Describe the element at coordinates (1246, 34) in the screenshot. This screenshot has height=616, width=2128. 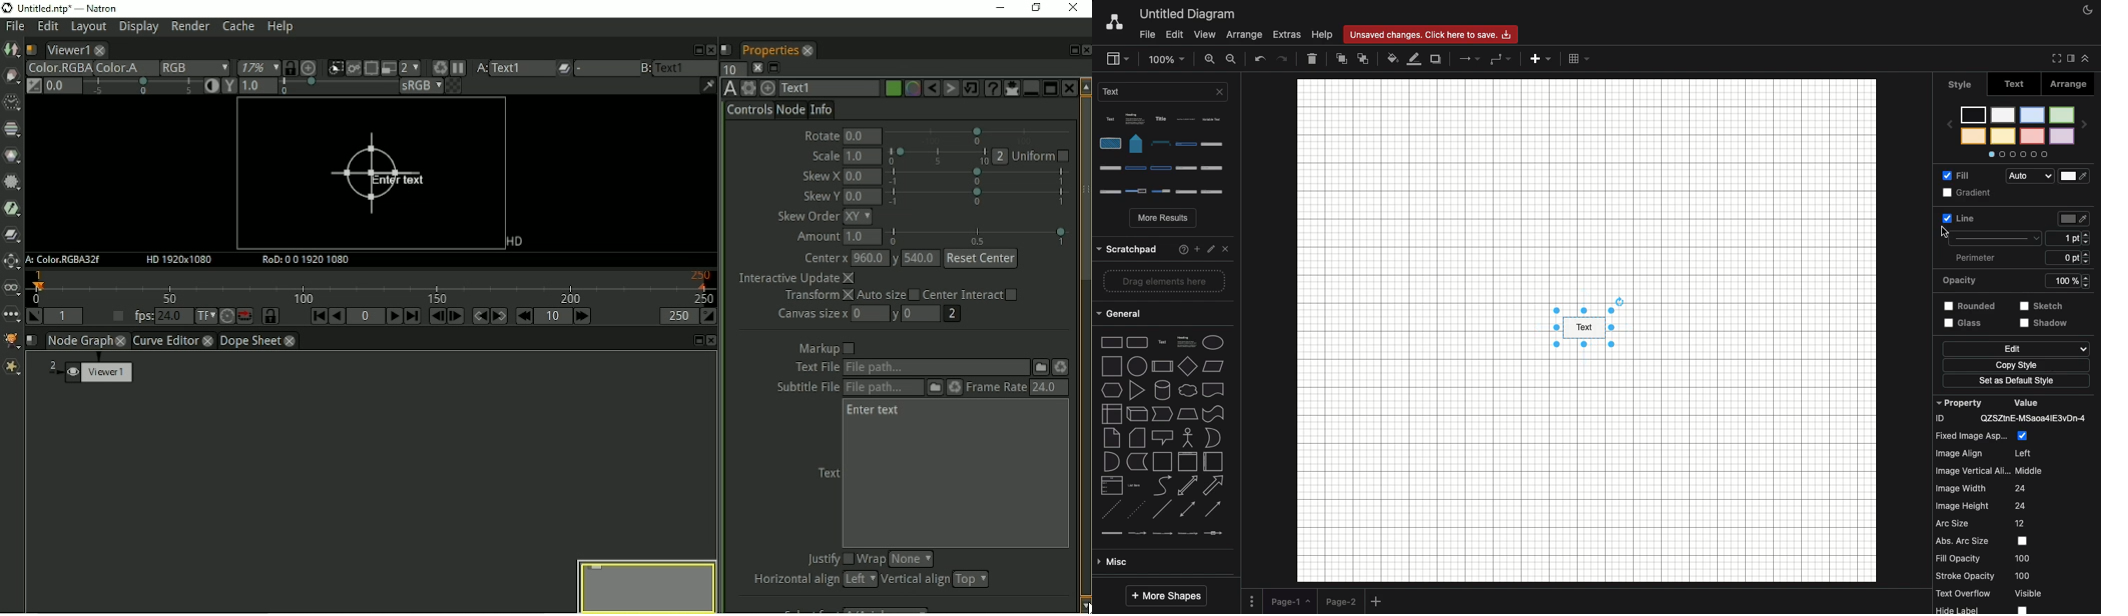
I see `Arrange` at that location.